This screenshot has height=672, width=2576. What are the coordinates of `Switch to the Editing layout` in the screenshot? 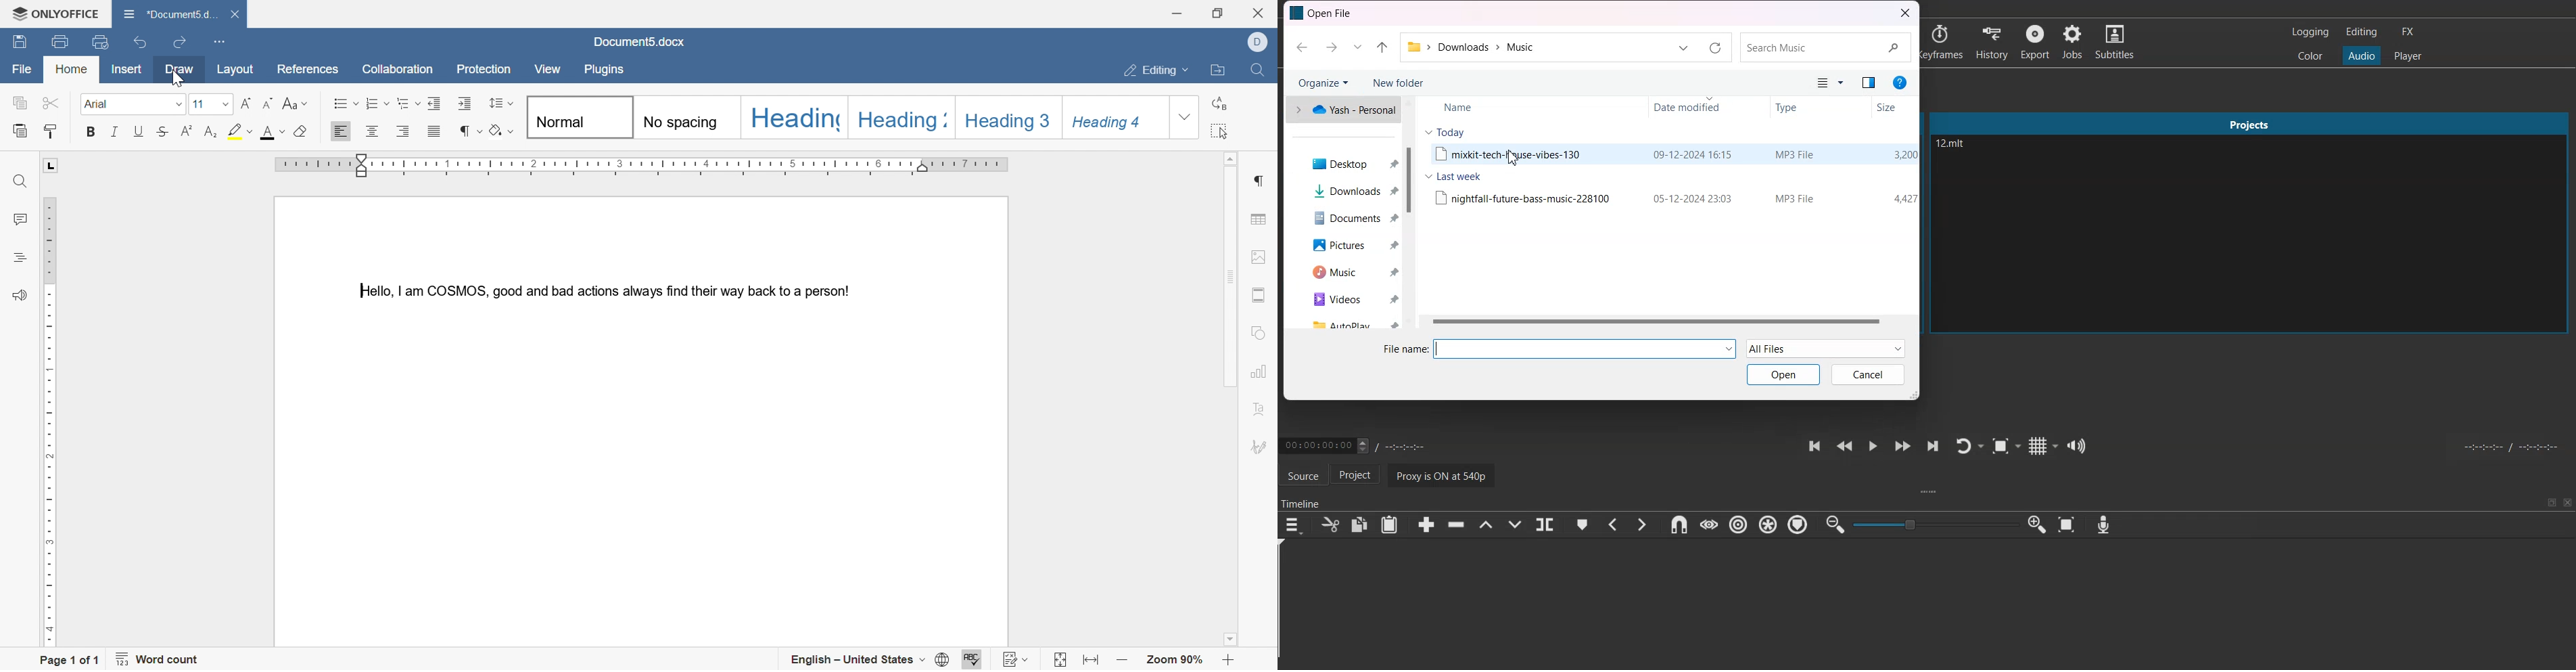 It's located at (2362, 31).